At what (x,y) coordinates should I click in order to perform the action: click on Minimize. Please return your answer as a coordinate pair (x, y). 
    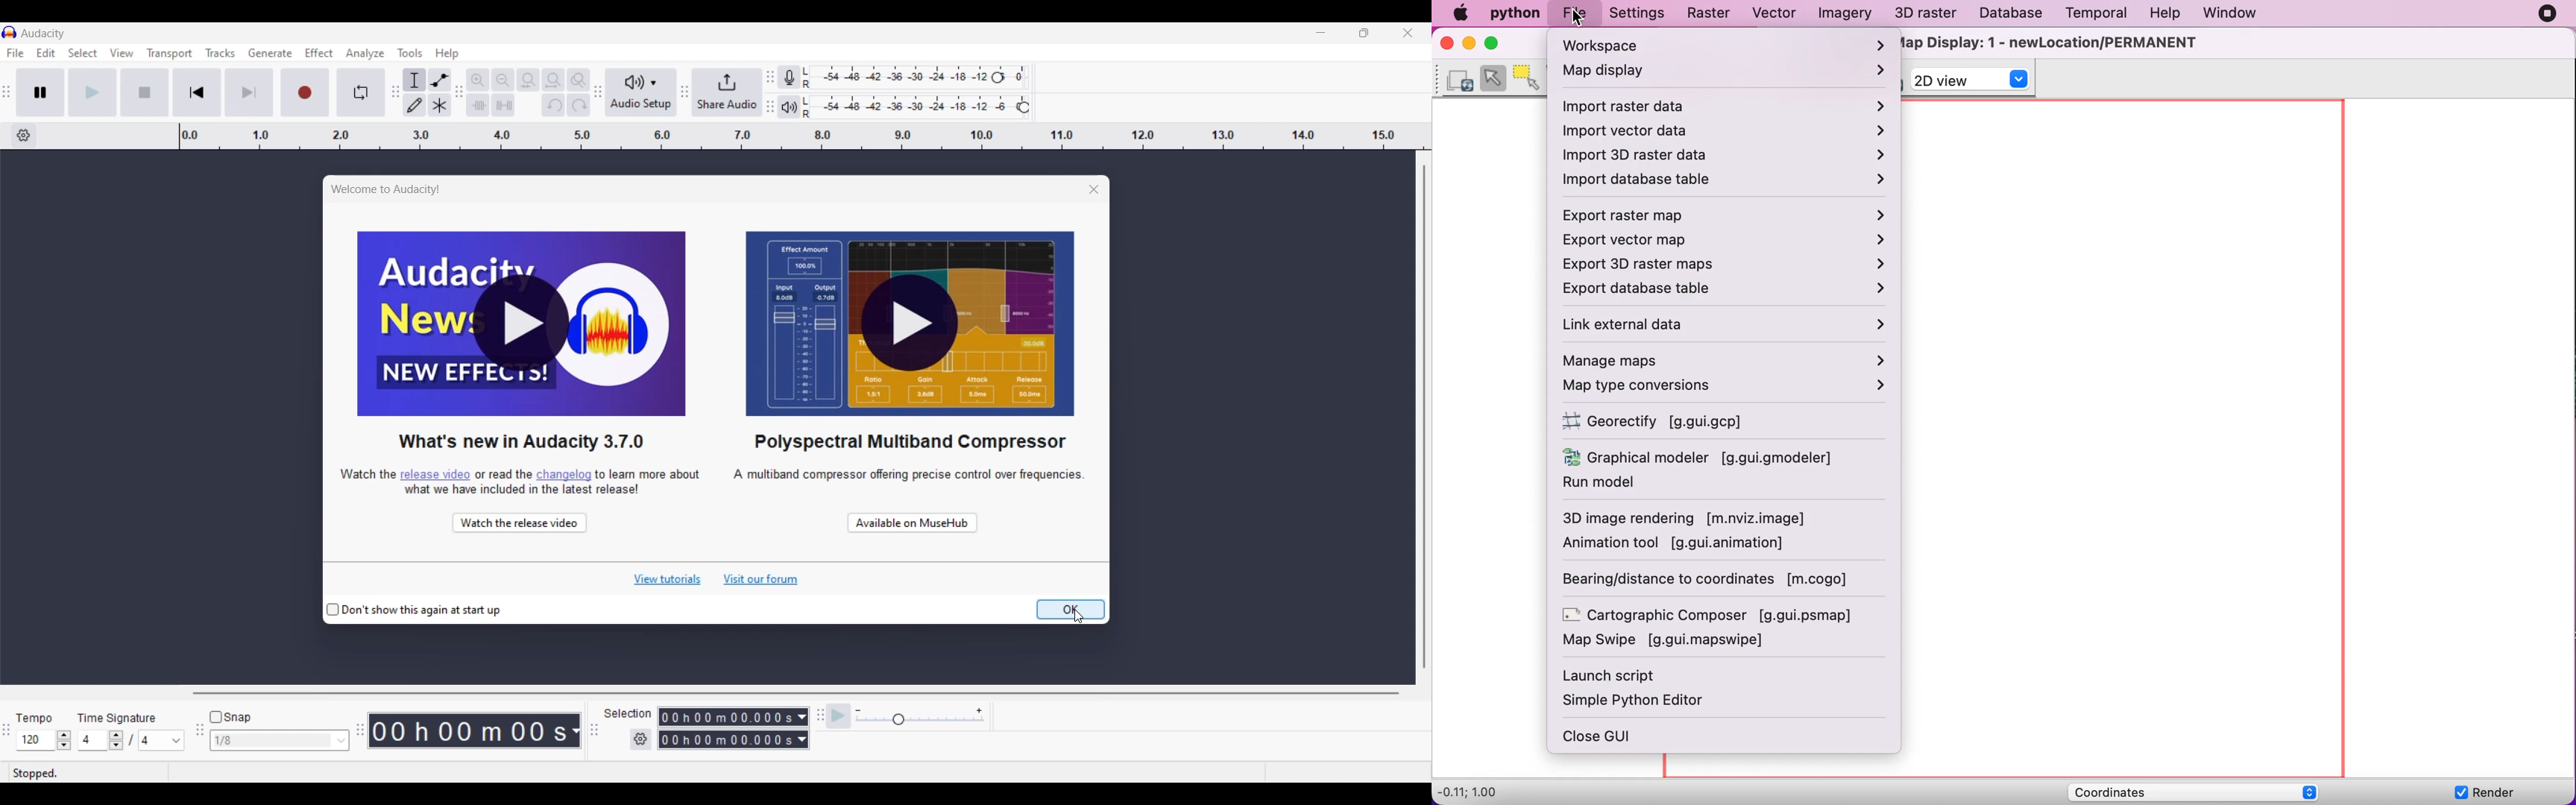
    Looking at the image, I should click on (1320, 32).